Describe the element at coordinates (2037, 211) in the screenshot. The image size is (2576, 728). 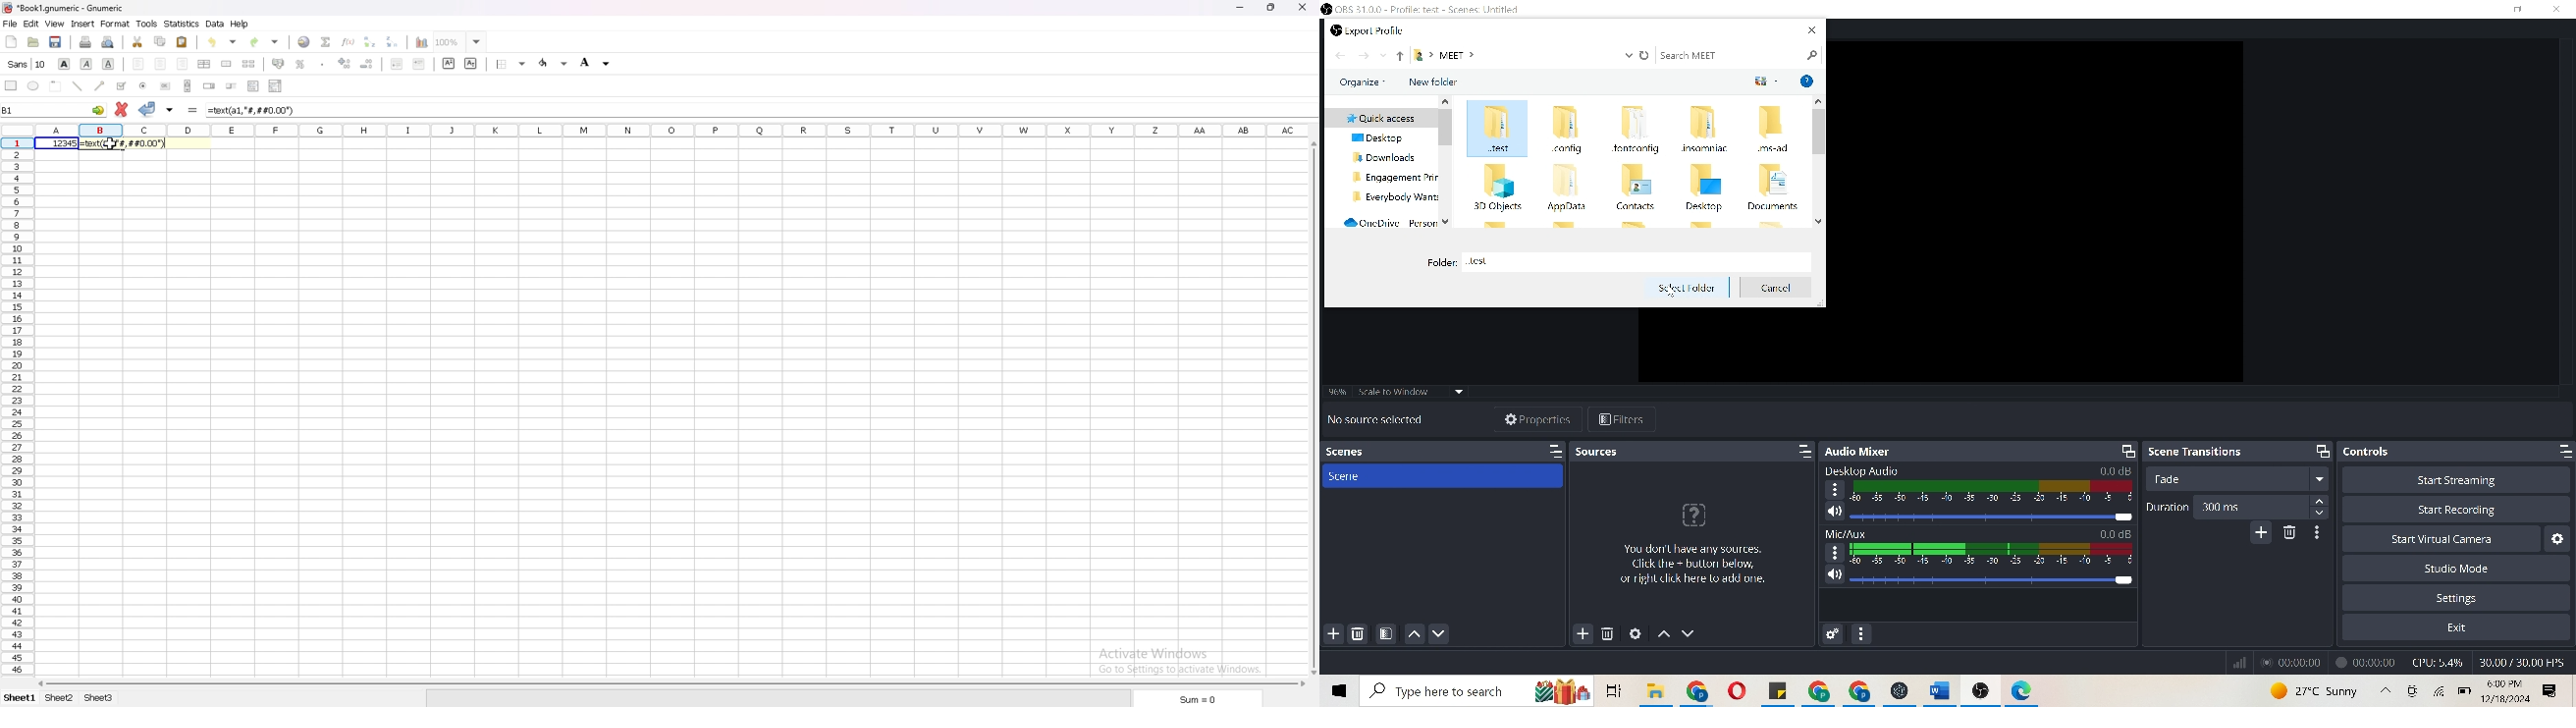
I see `video clip` at that location.